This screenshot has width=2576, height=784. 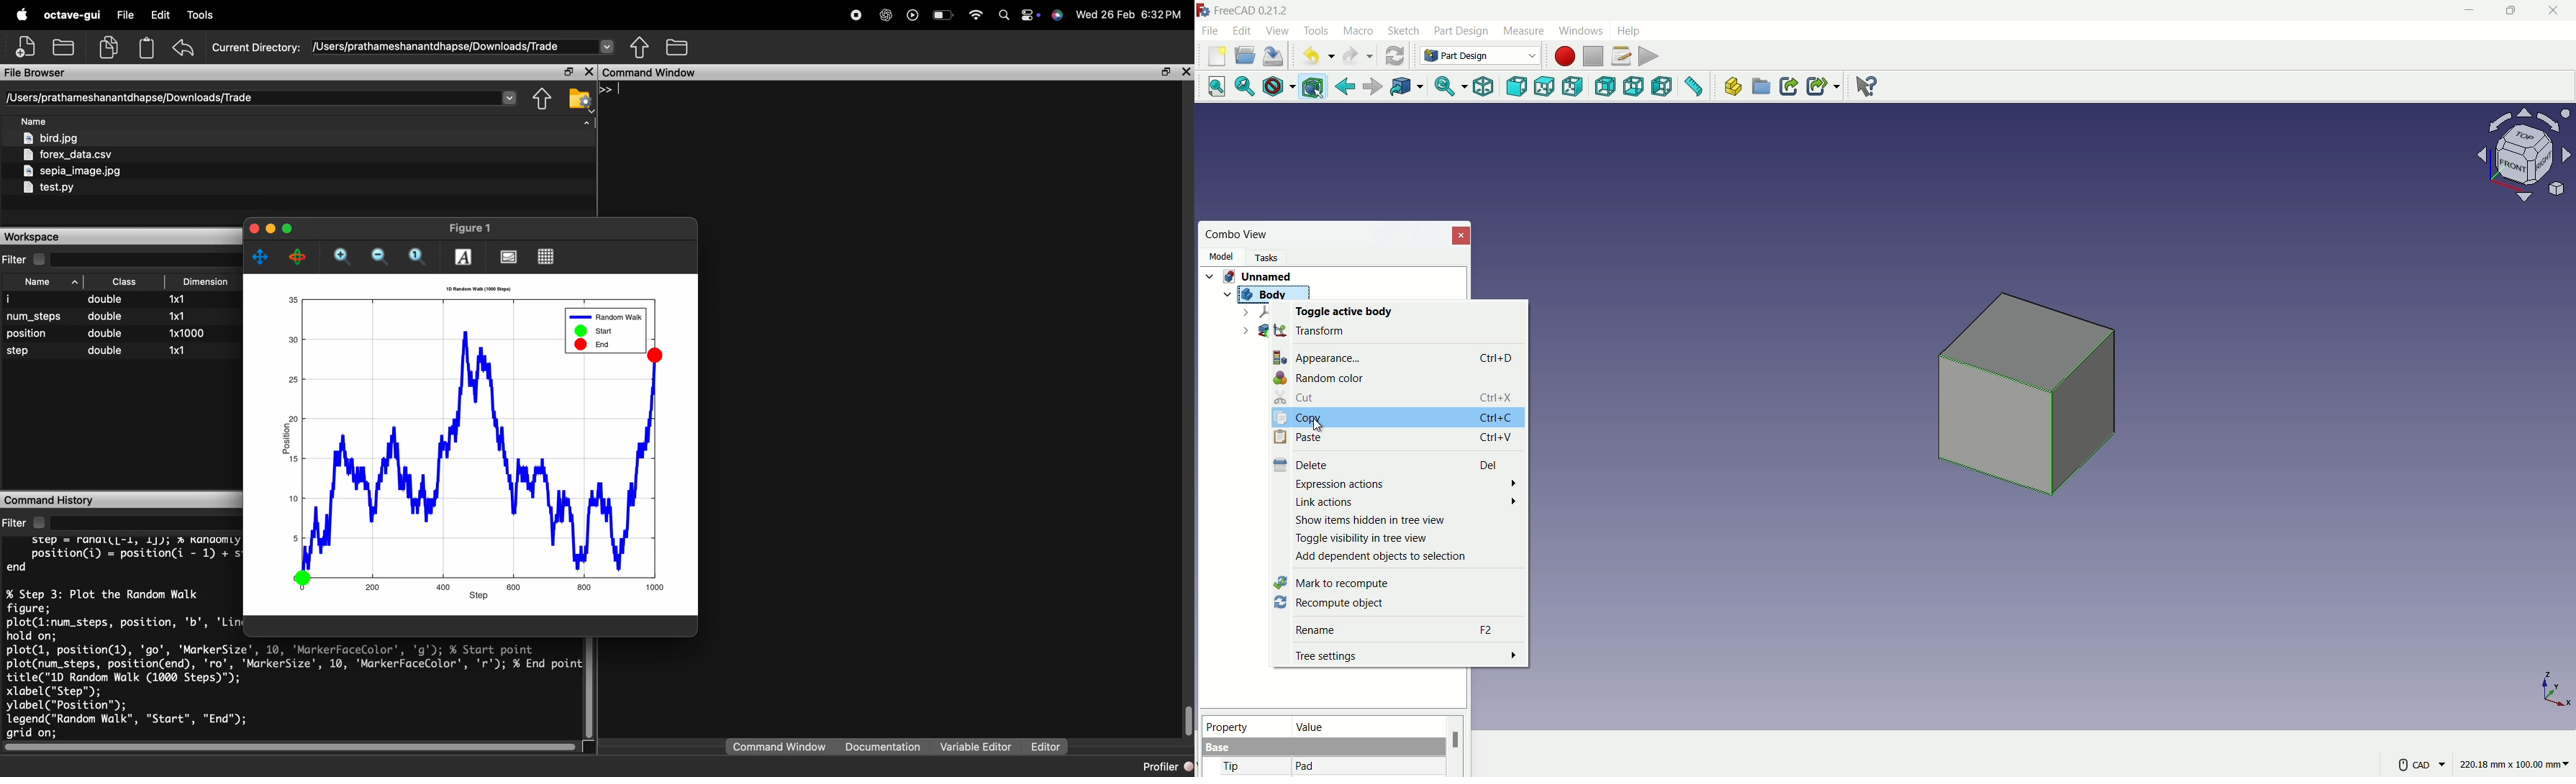 I want to click on base, so click(x=1219, y=748).